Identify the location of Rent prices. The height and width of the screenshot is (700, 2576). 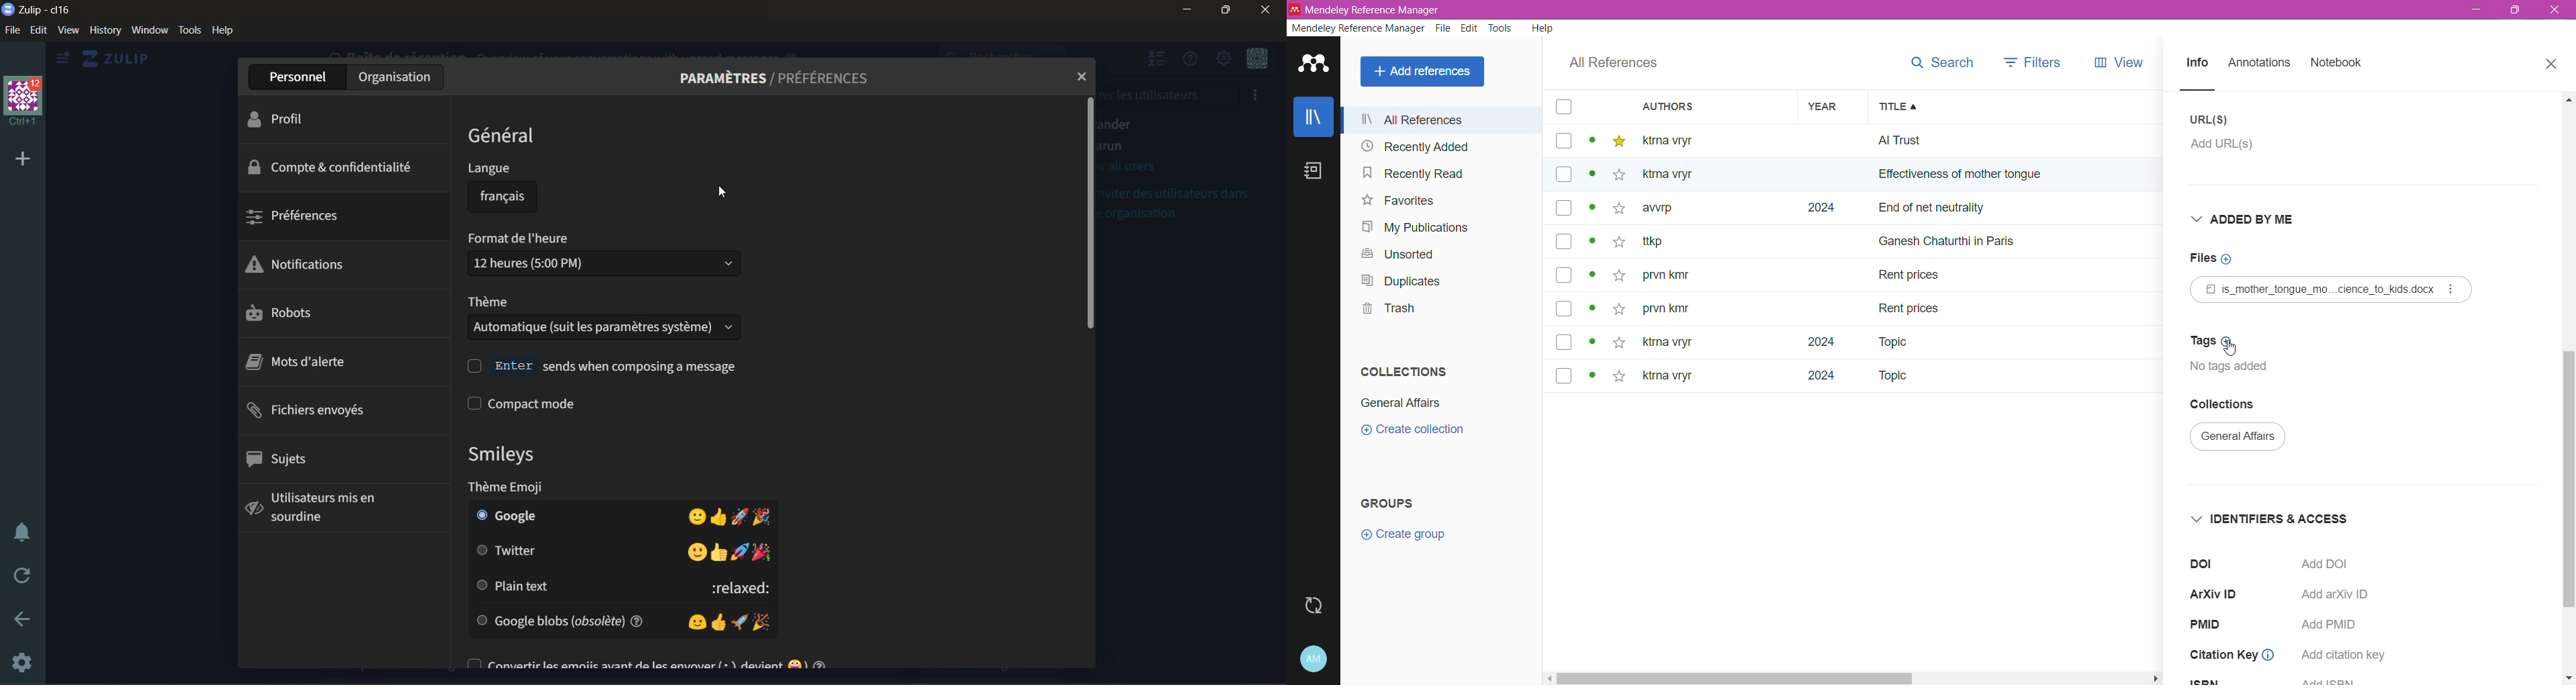
(1911, 277).